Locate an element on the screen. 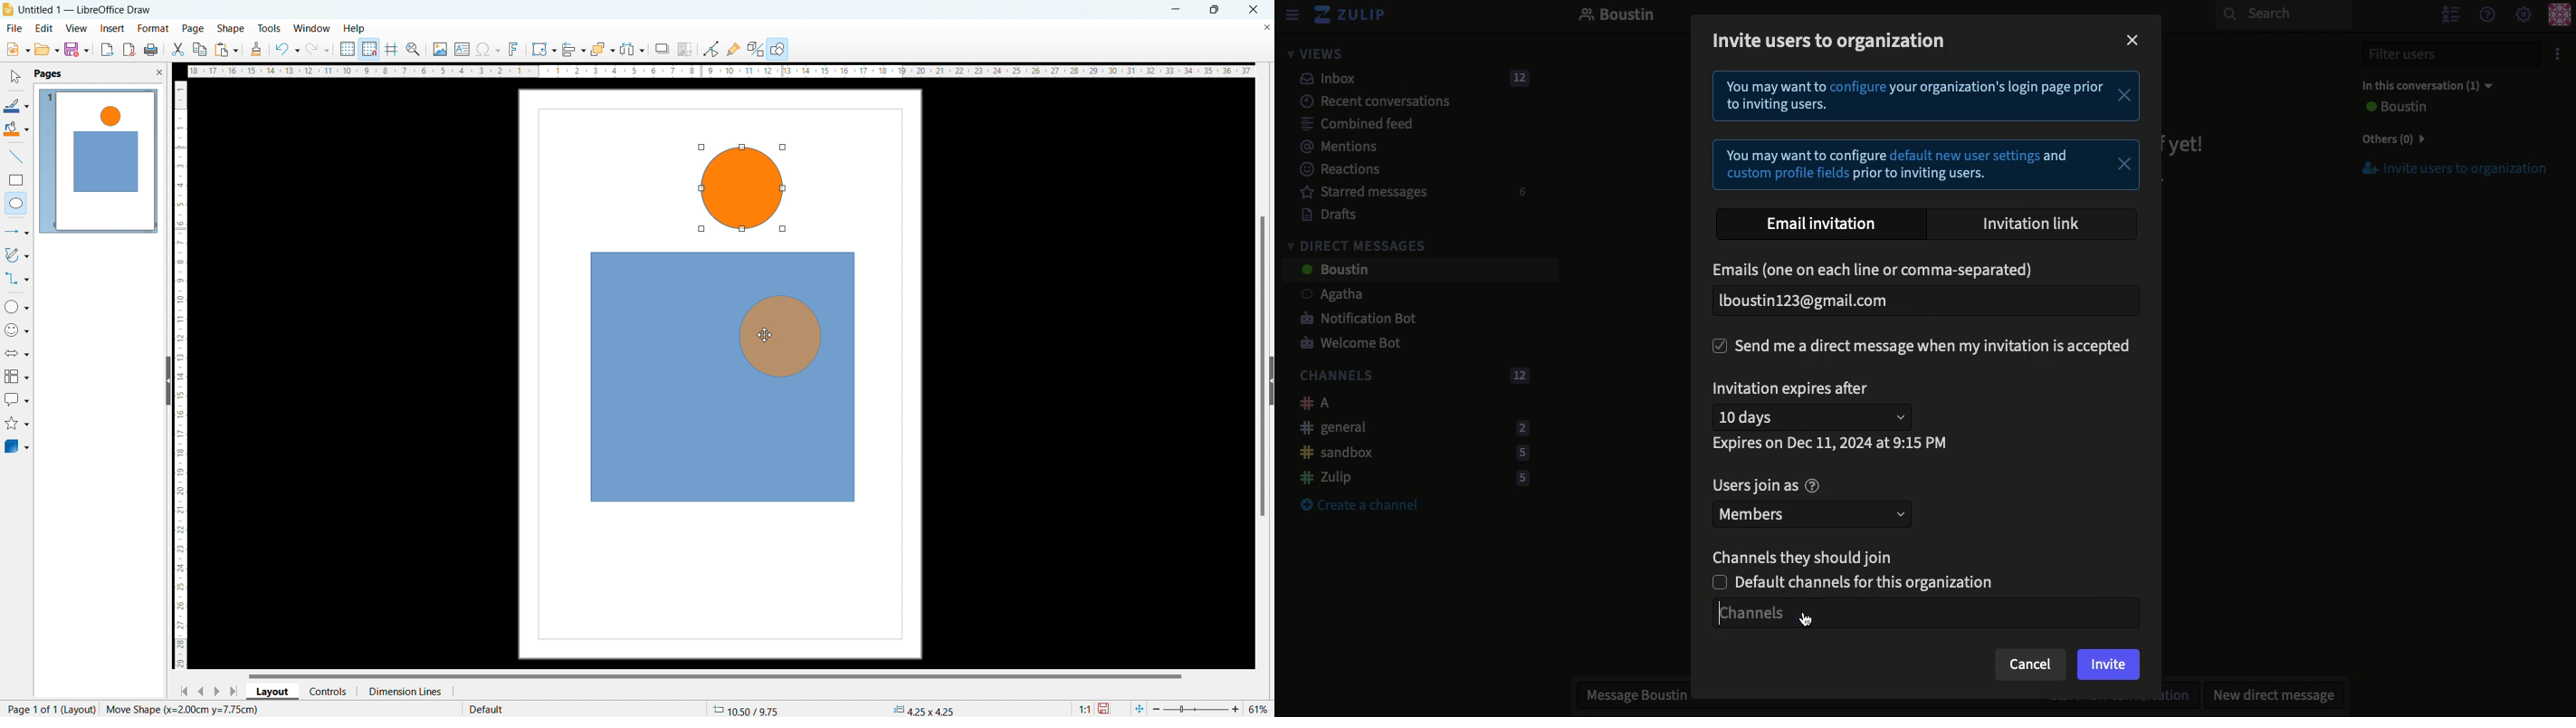 This screenshot has width=2576, height=728. Others is located at coordinates (2390, 139).